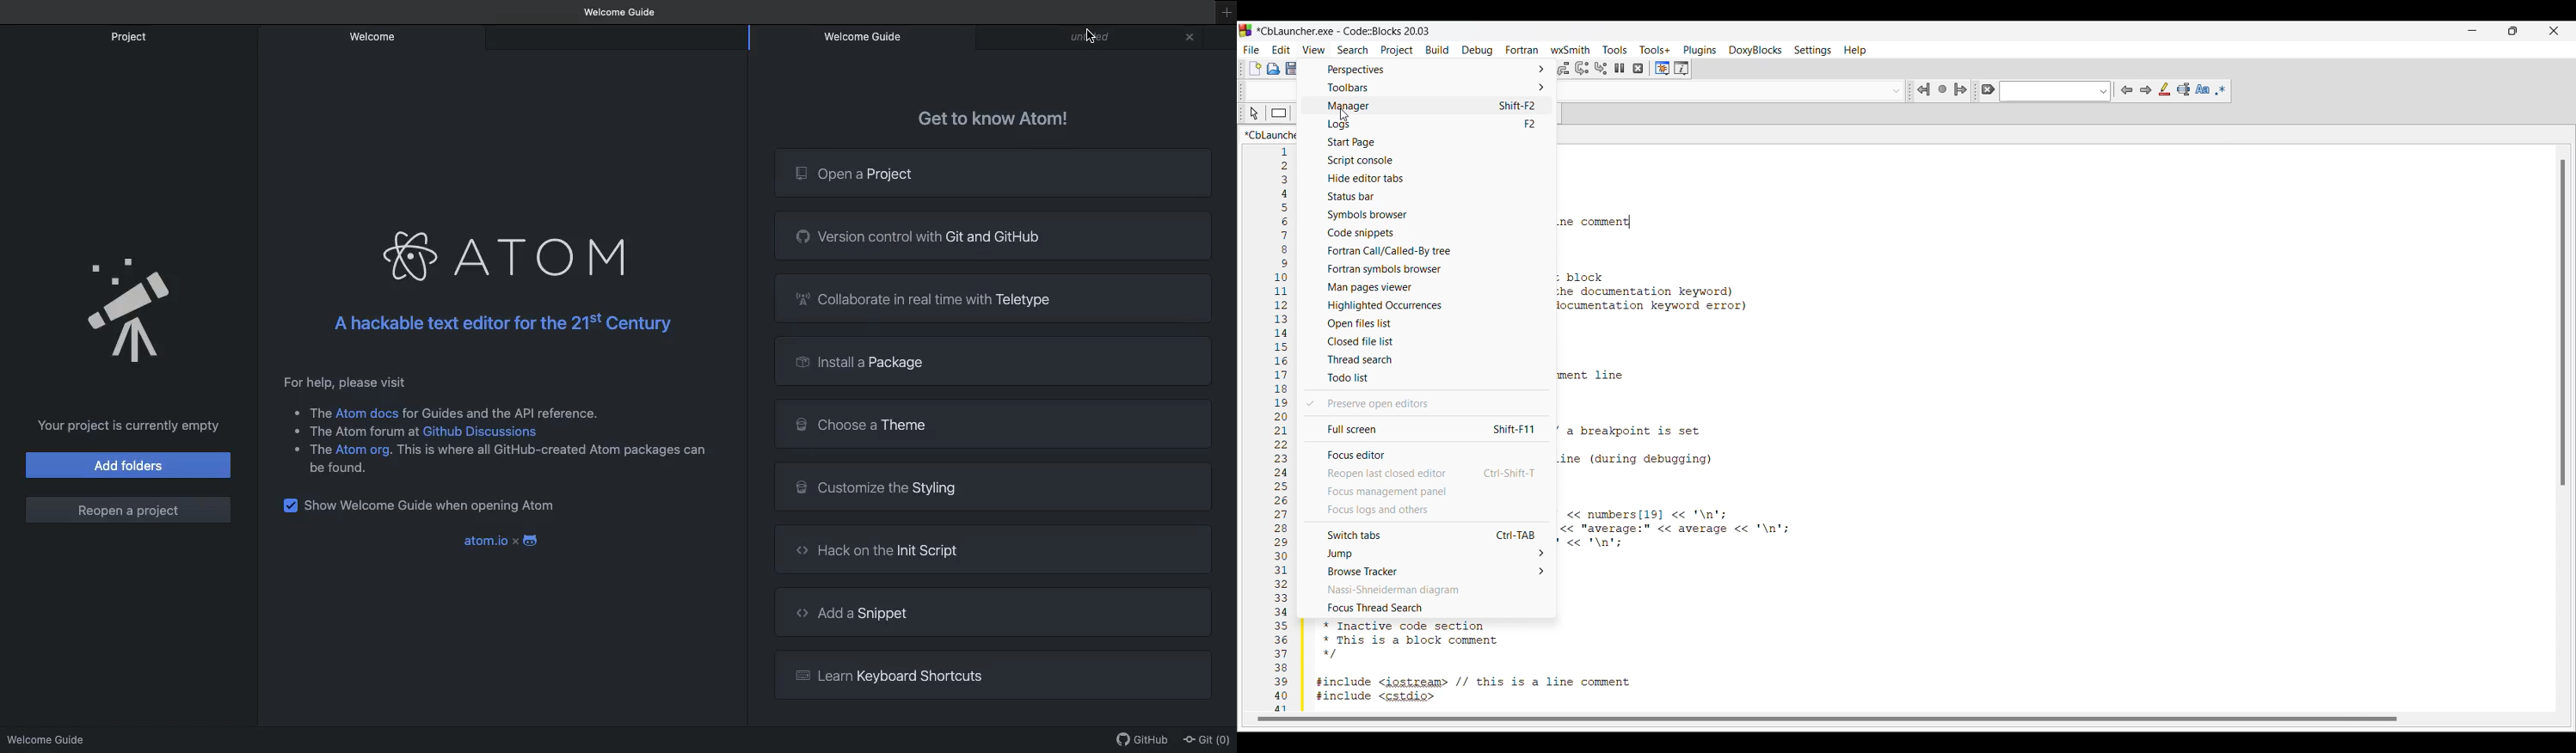 The width and height of the screenshot is (2576, 756). I want to click on Jump forward, so click(1961, 89).